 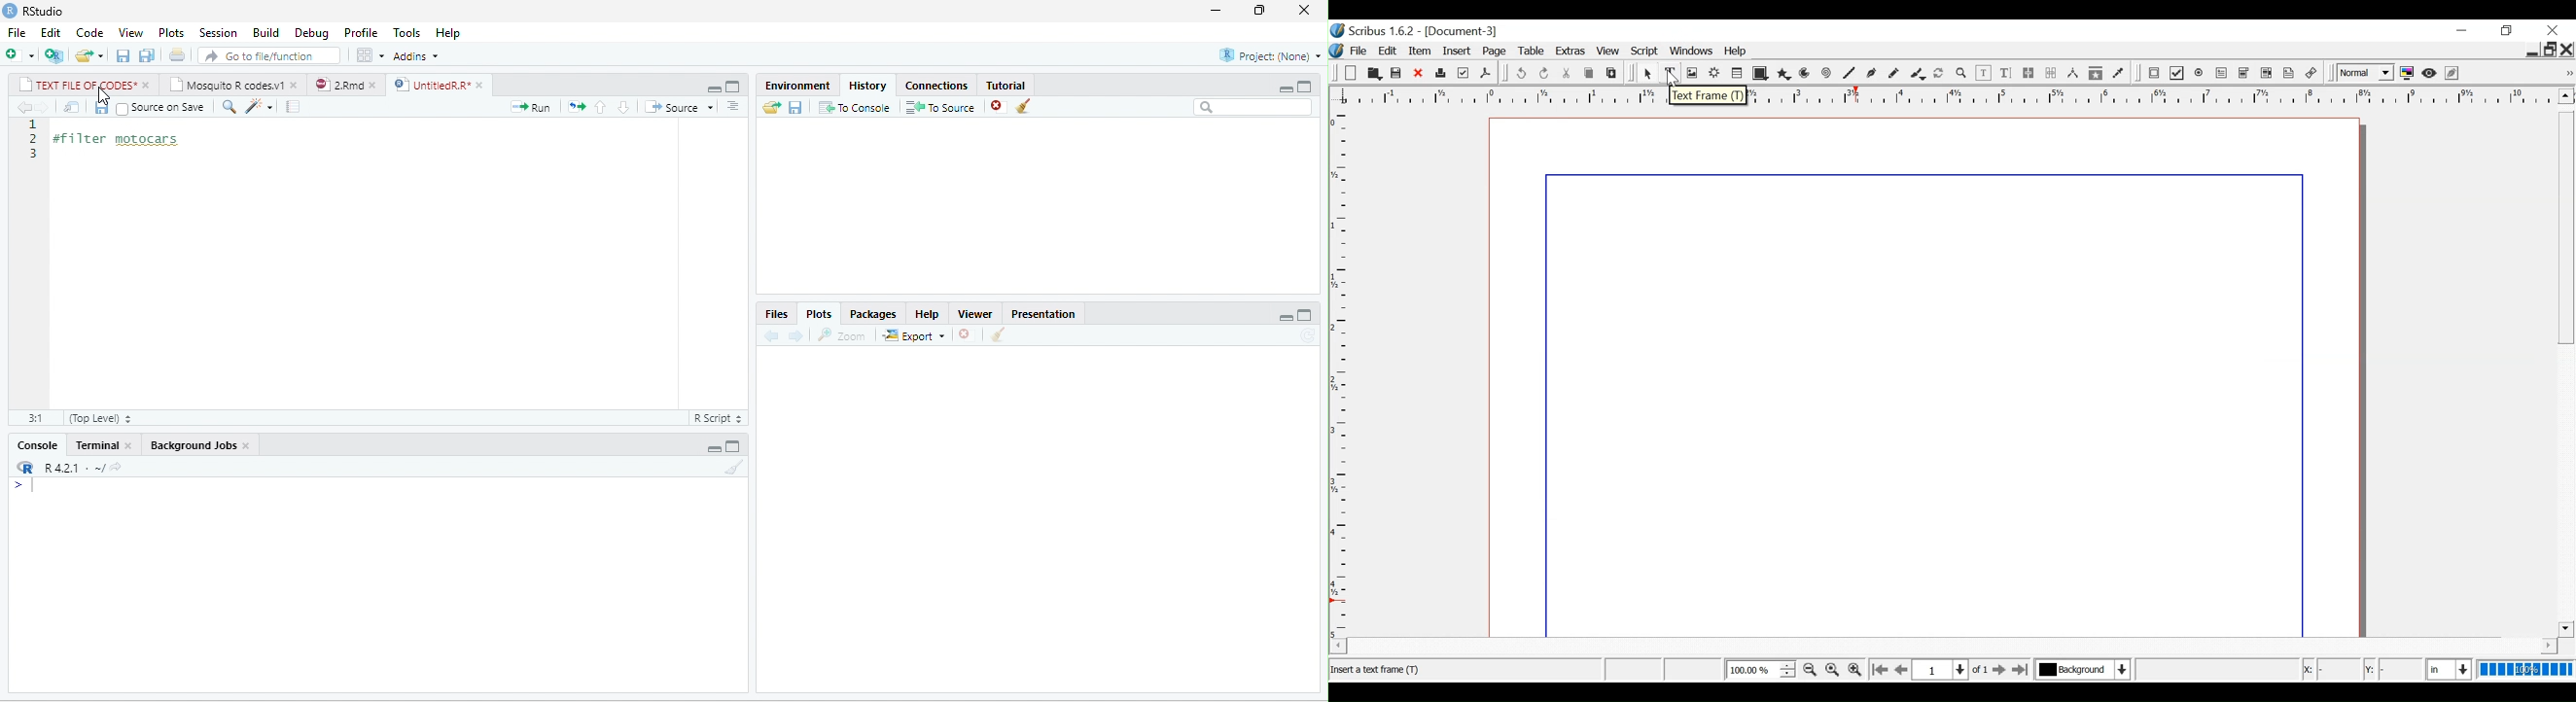 What do you see at coordinates (718, 418) in the screenshot?
I see `R script` at bounding box center [718, 418].